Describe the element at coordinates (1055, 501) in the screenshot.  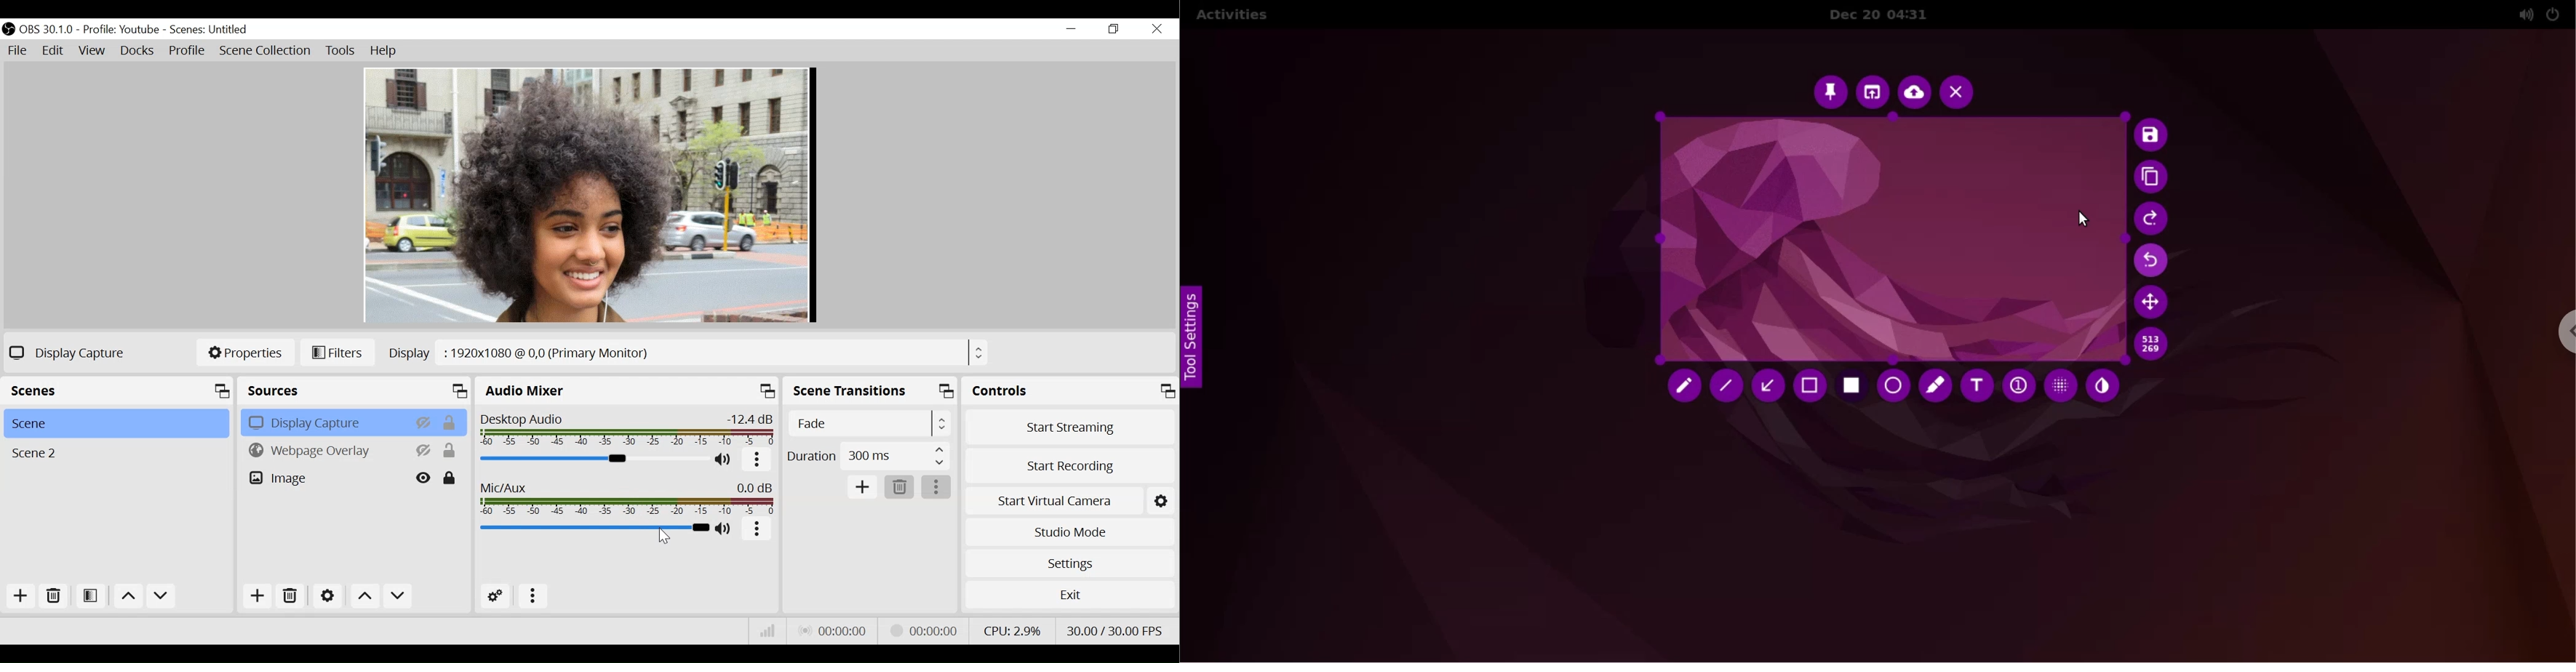
I see `Start Virtual Camera` at that location.